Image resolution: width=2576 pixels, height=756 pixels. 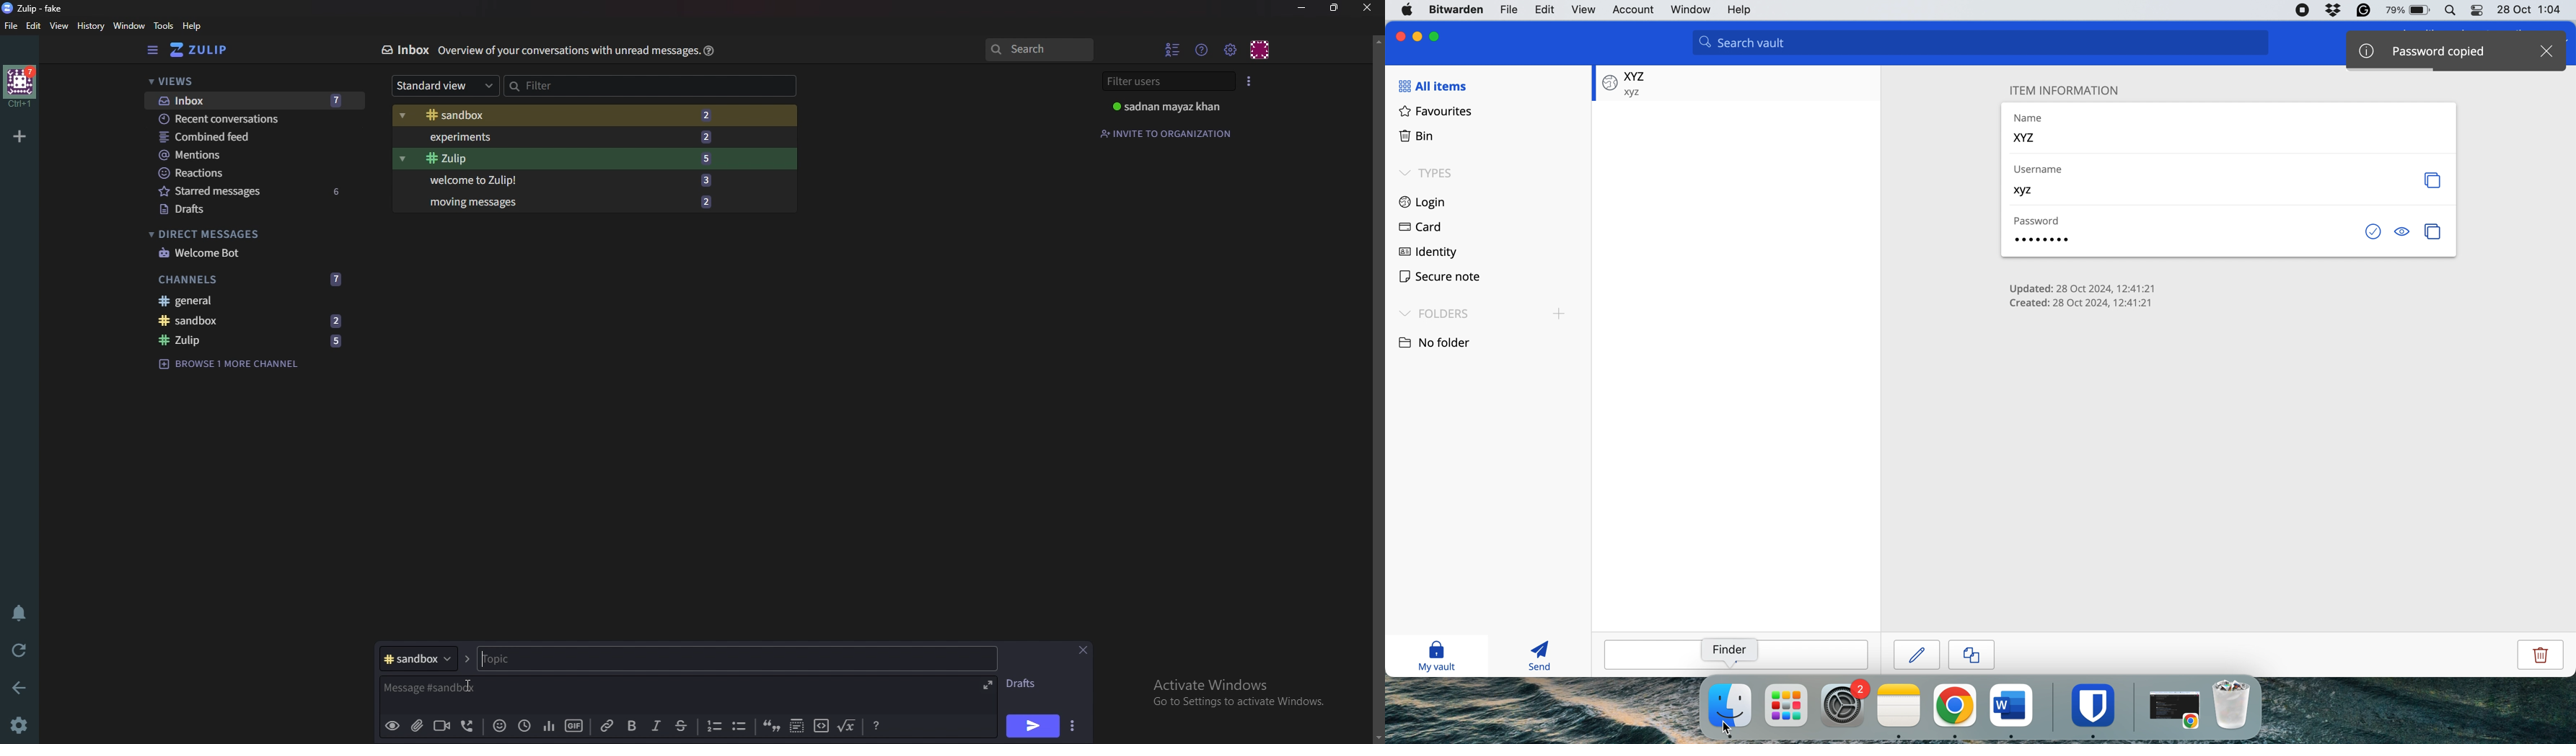 What do you see at coordinates (1419, 226) in the screenshot?
I see `card` at bounding box center [1419, 226].